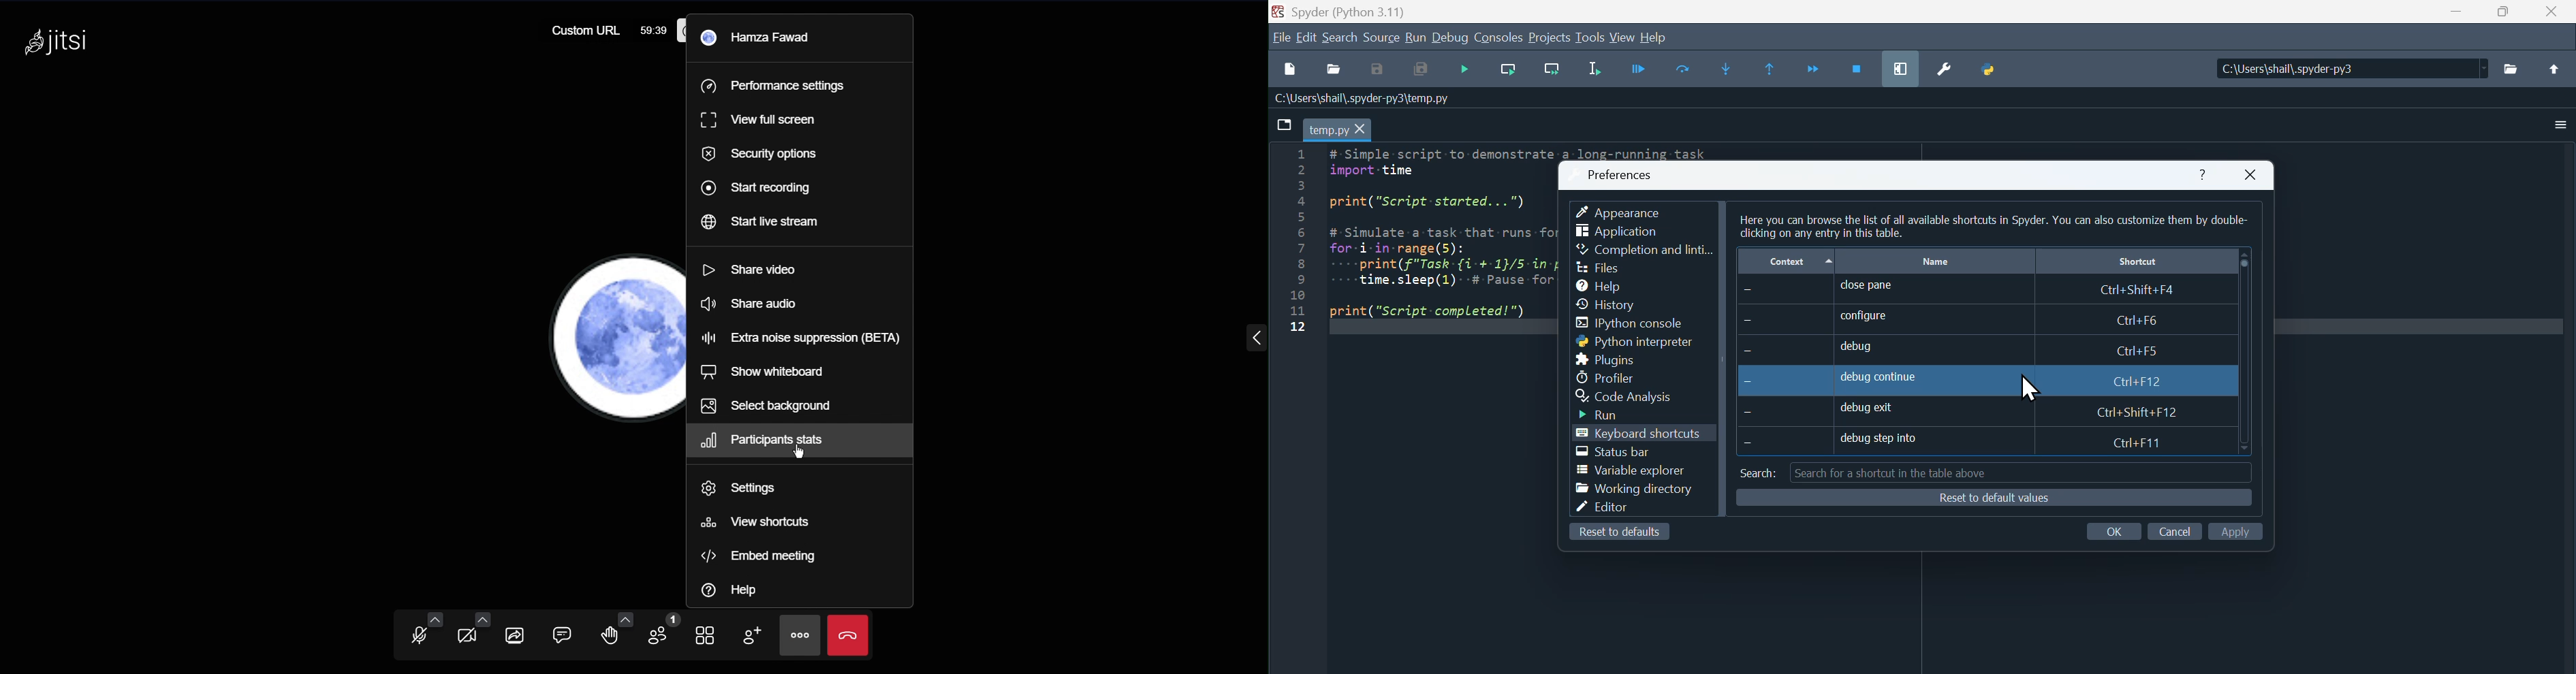 This screenshot has height=700, width=2576. Describe the element at coordinates (1621, 452) in the screenshot. I see `Status bar` at that location.